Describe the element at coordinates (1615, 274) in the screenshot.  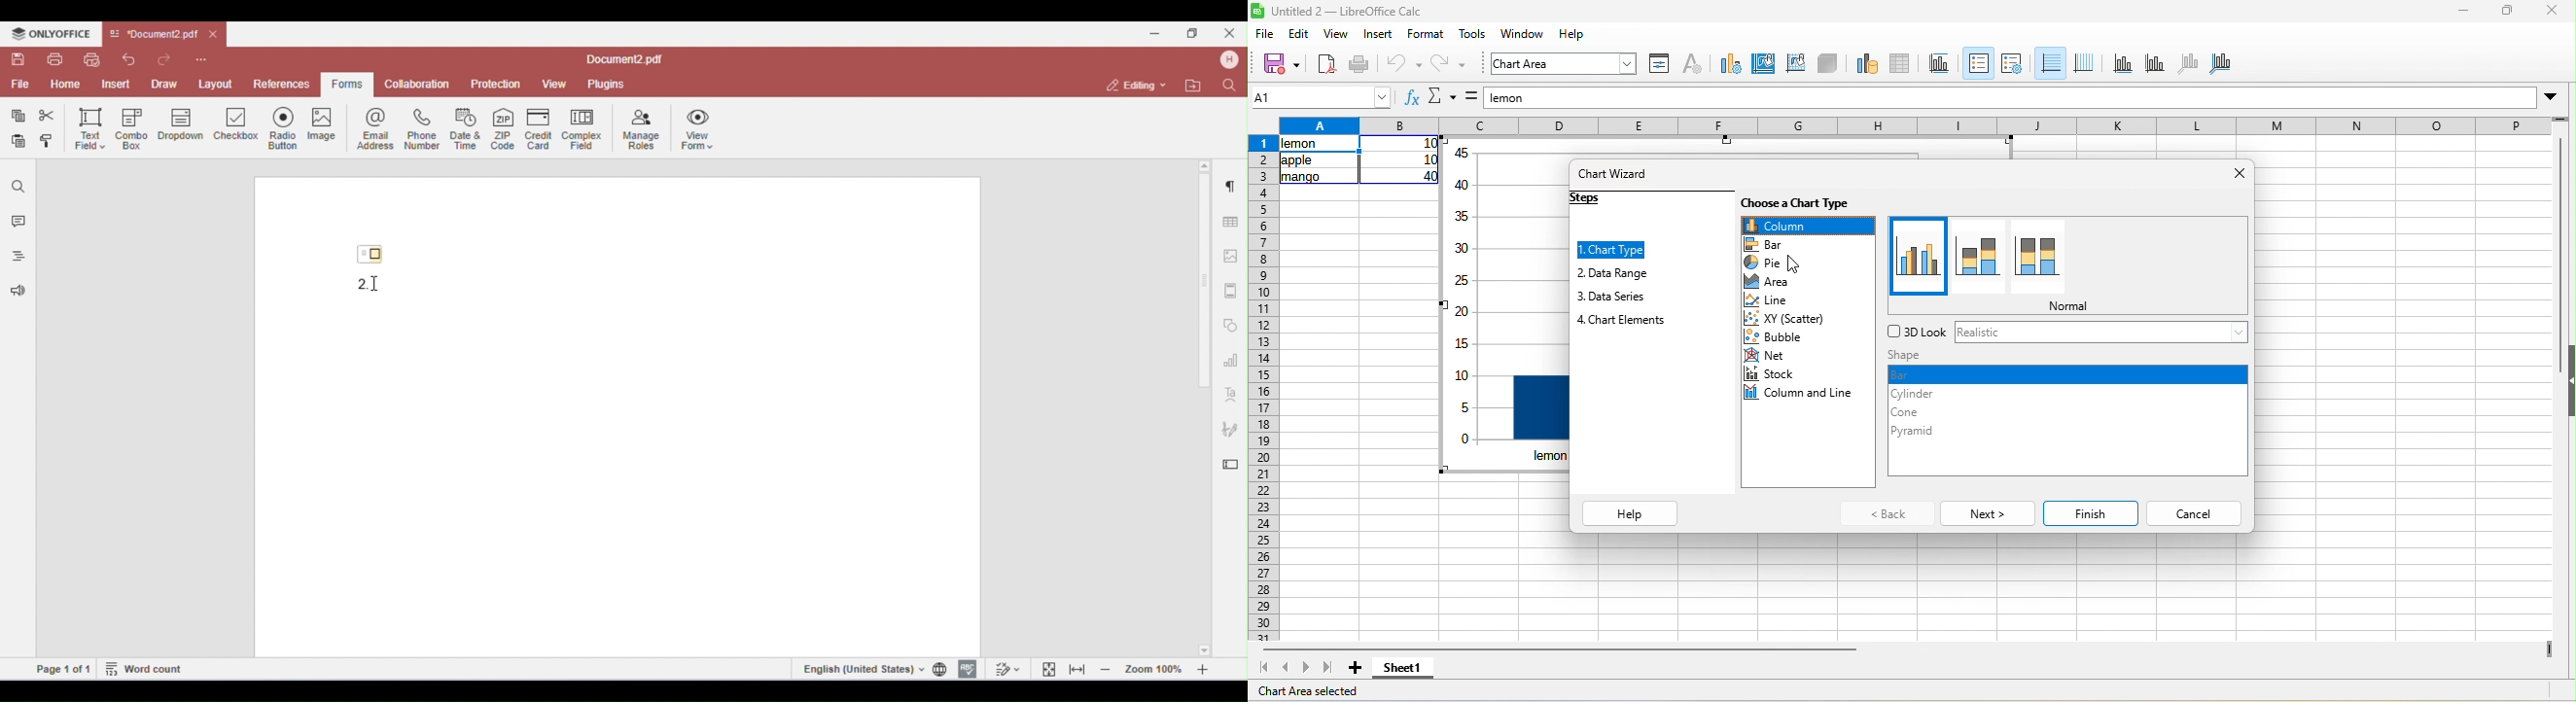
I see `data range` at that location.